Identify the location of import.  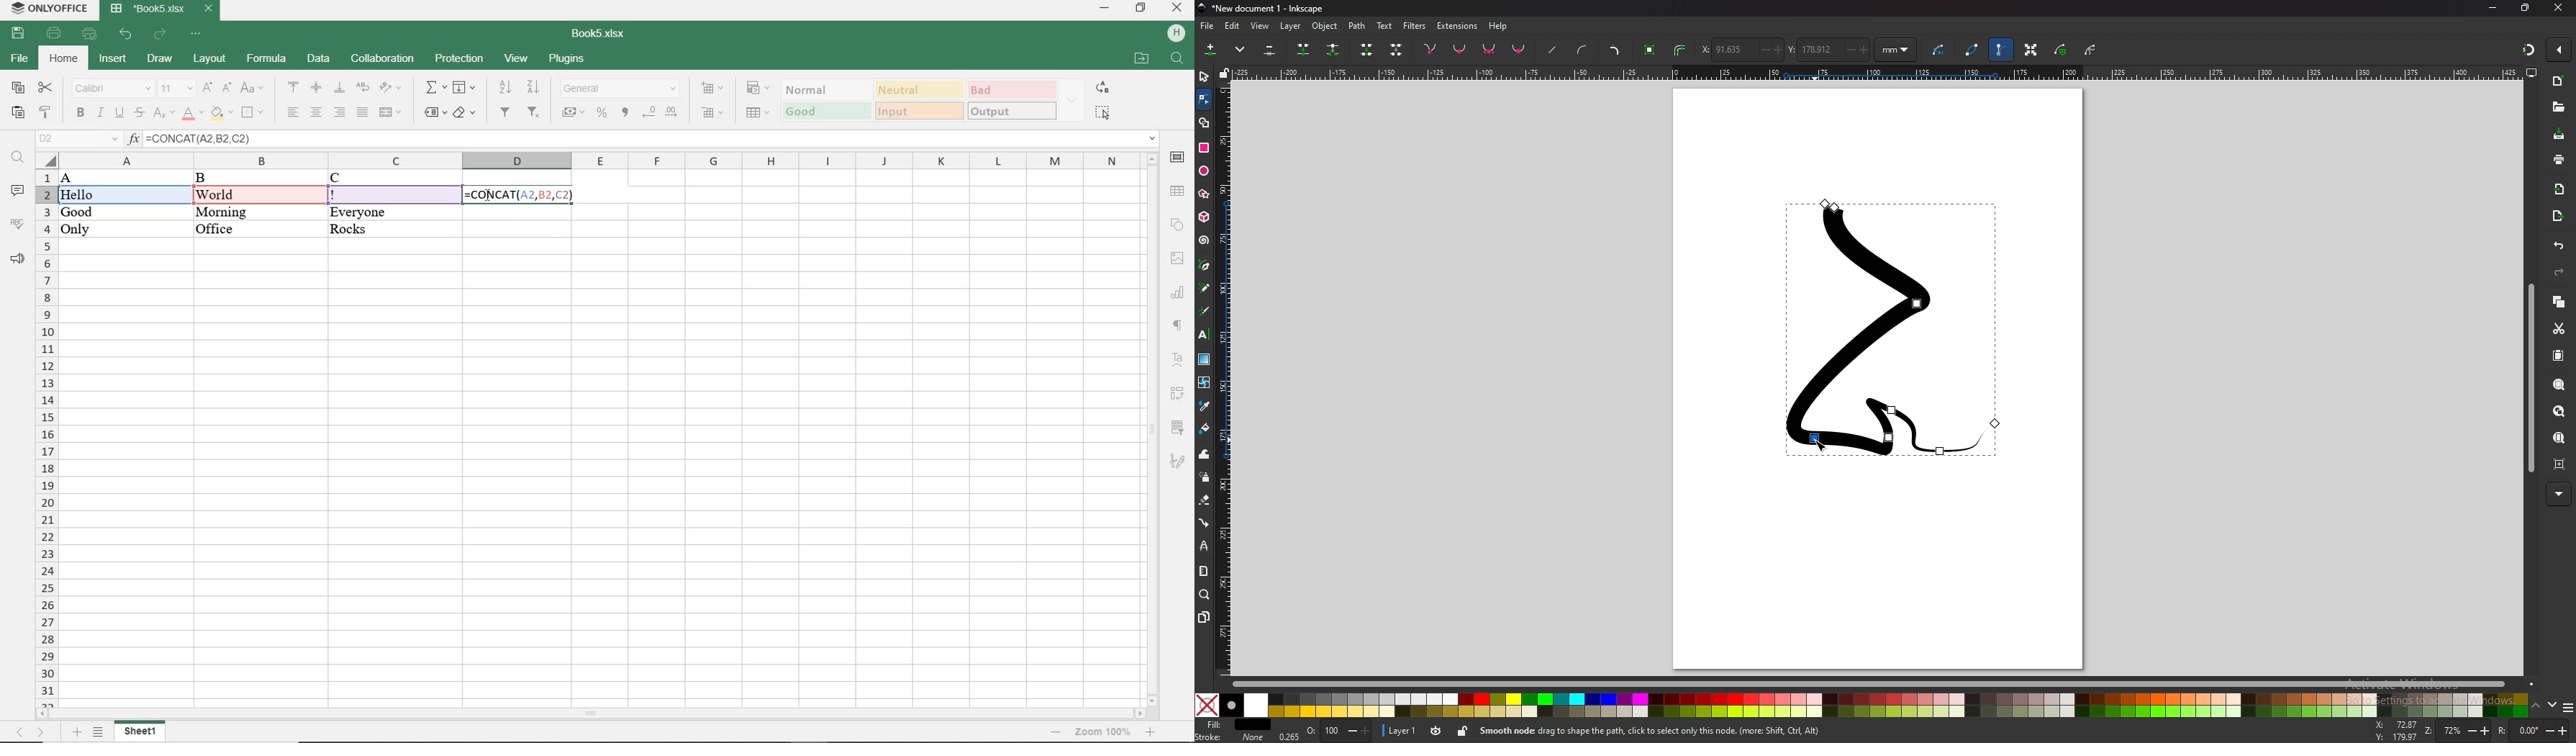
(2559, 189).